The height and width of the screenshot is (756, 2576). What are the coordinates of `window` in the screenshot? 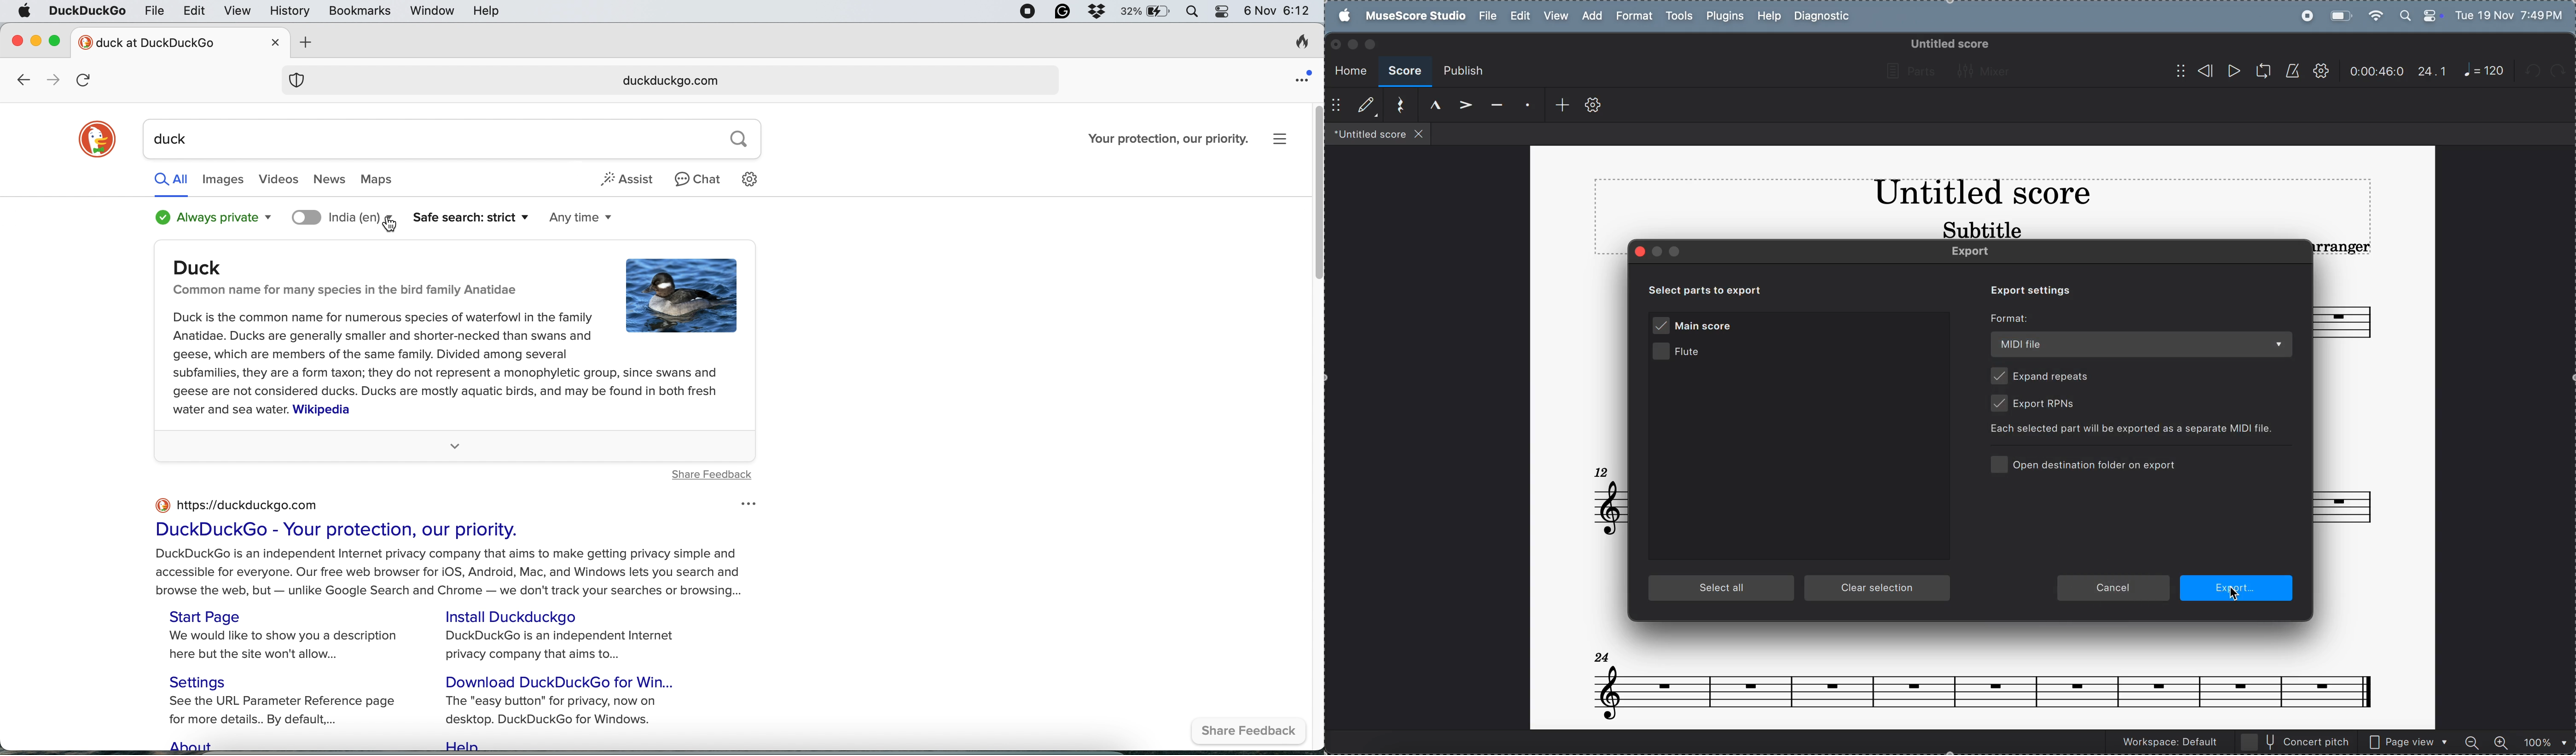 It's located at (434, 12).